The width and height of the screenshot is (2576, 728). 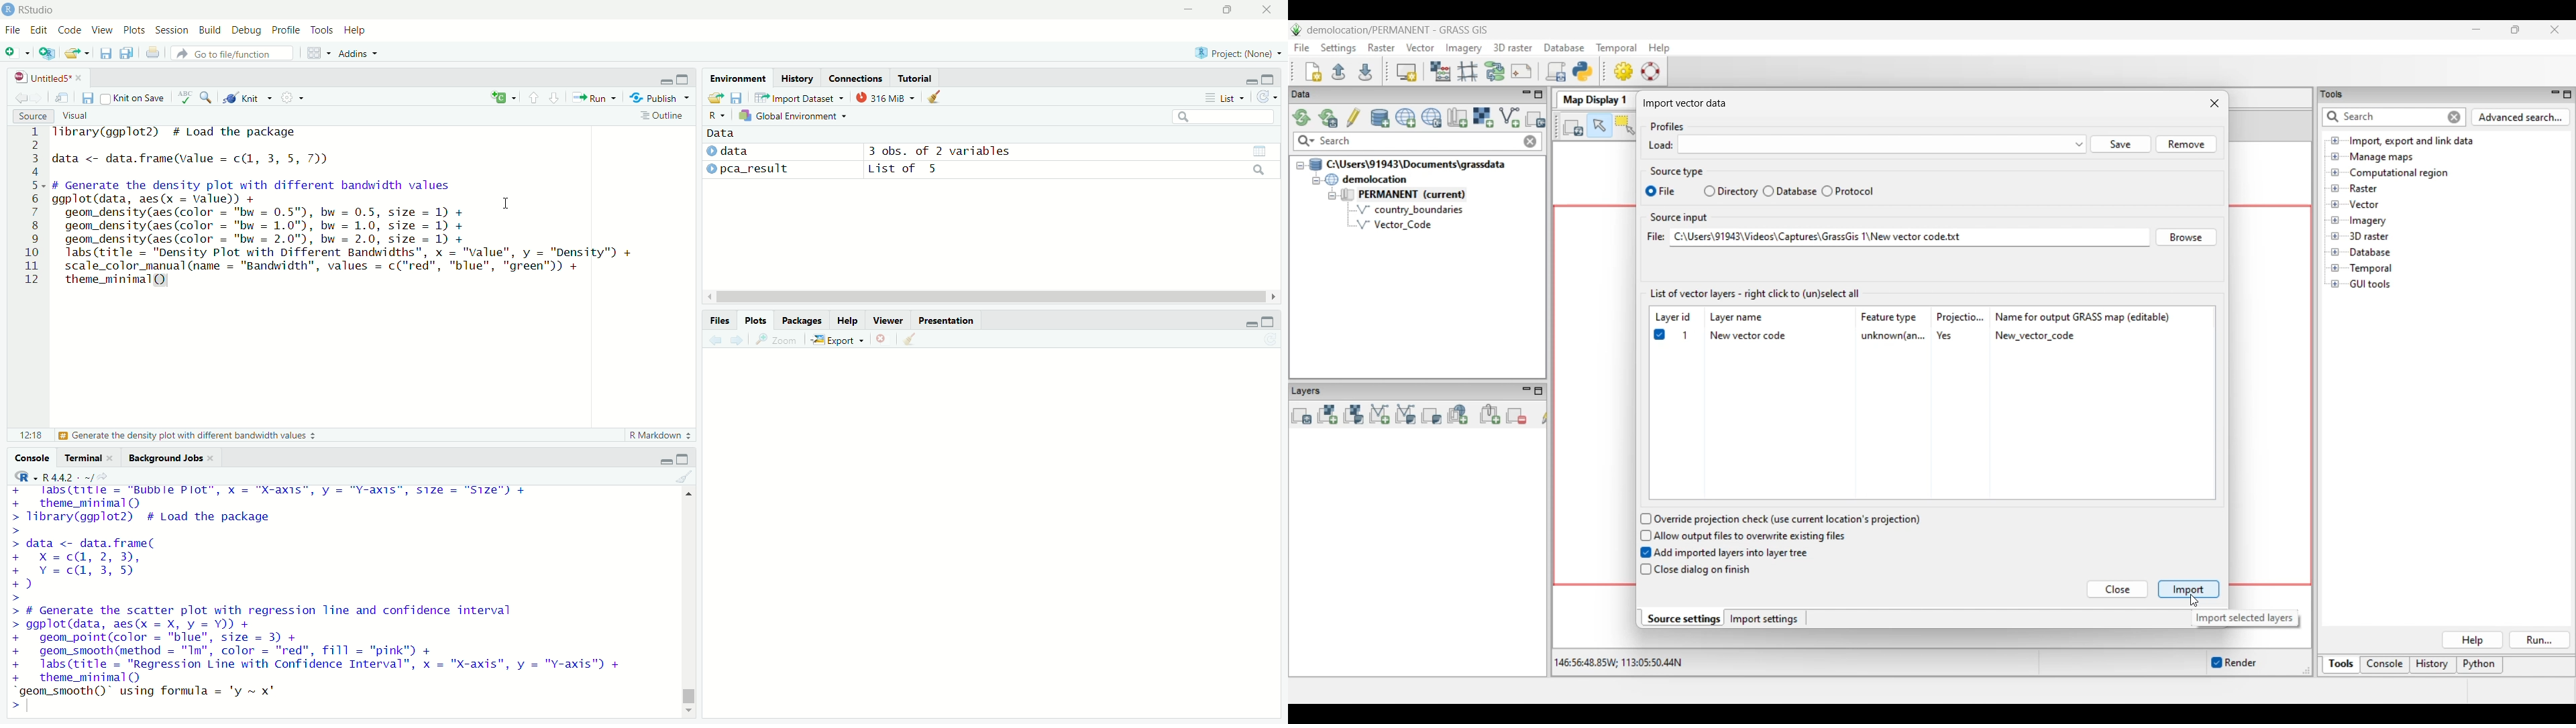 What do you see at coordinates (28, 208) in the screenshot?
I see `Line numbers` at bounding box center [28, 208].